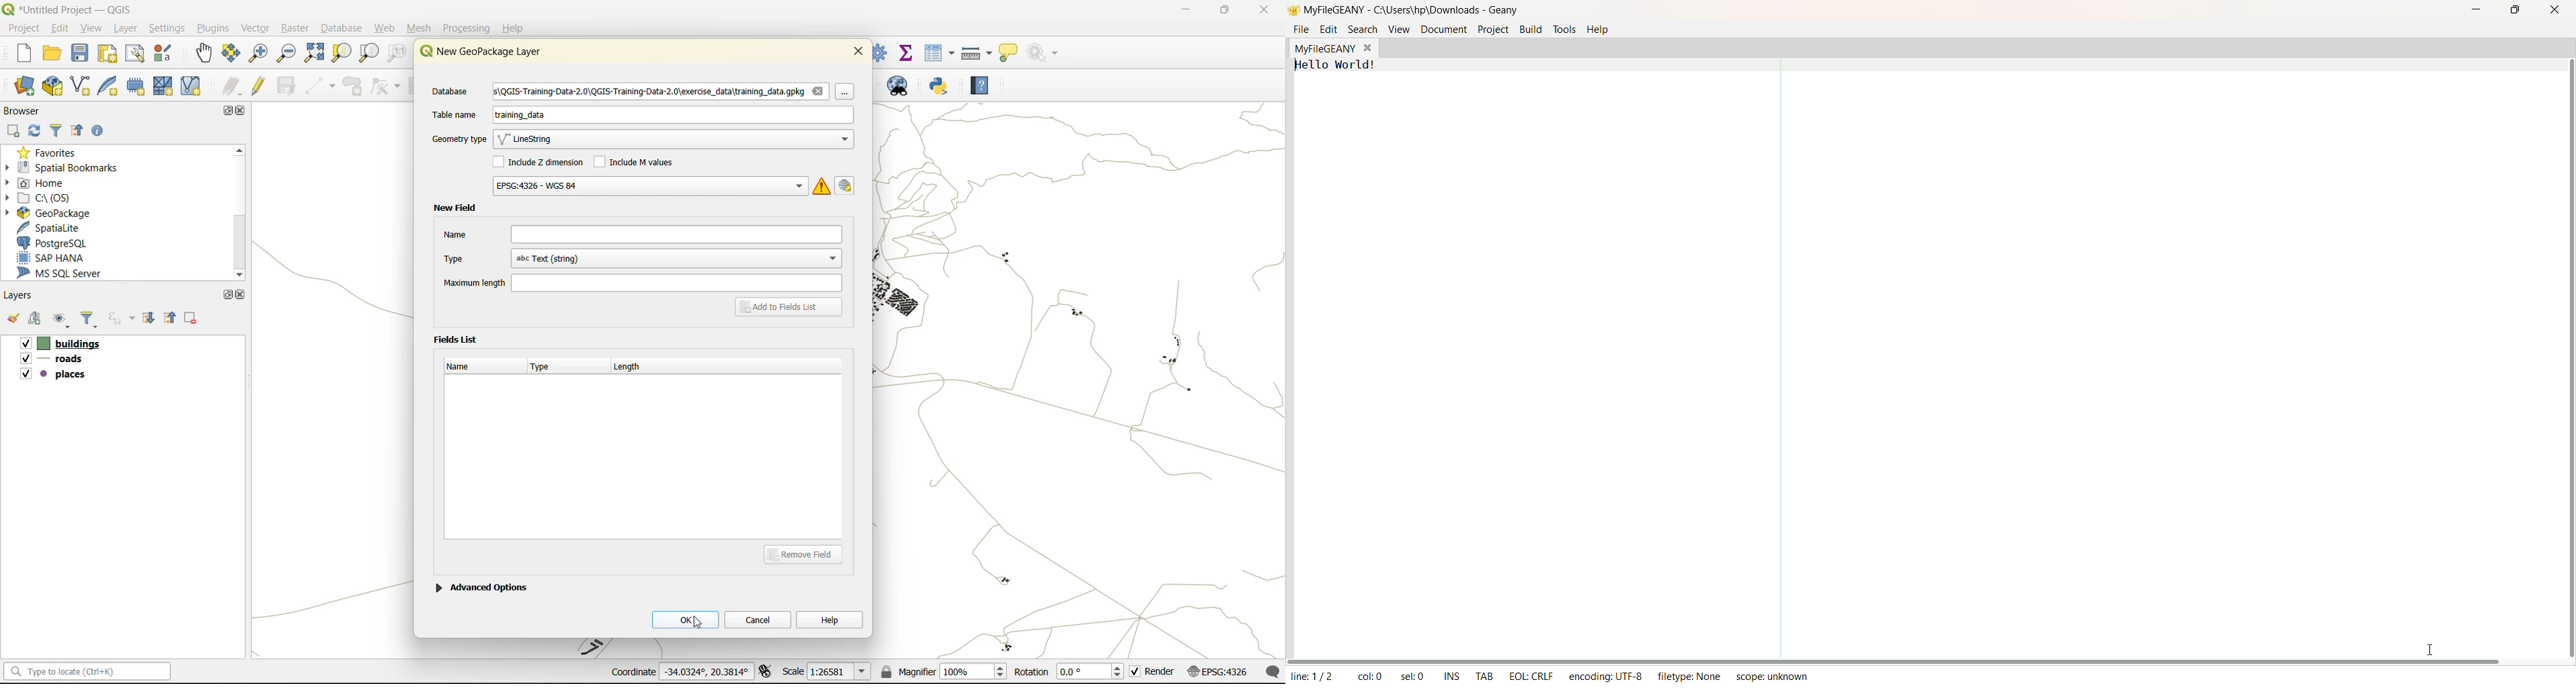 The width and height of the screenshot is (2576, 700). I want to click on coordinates, so click(679, 673).